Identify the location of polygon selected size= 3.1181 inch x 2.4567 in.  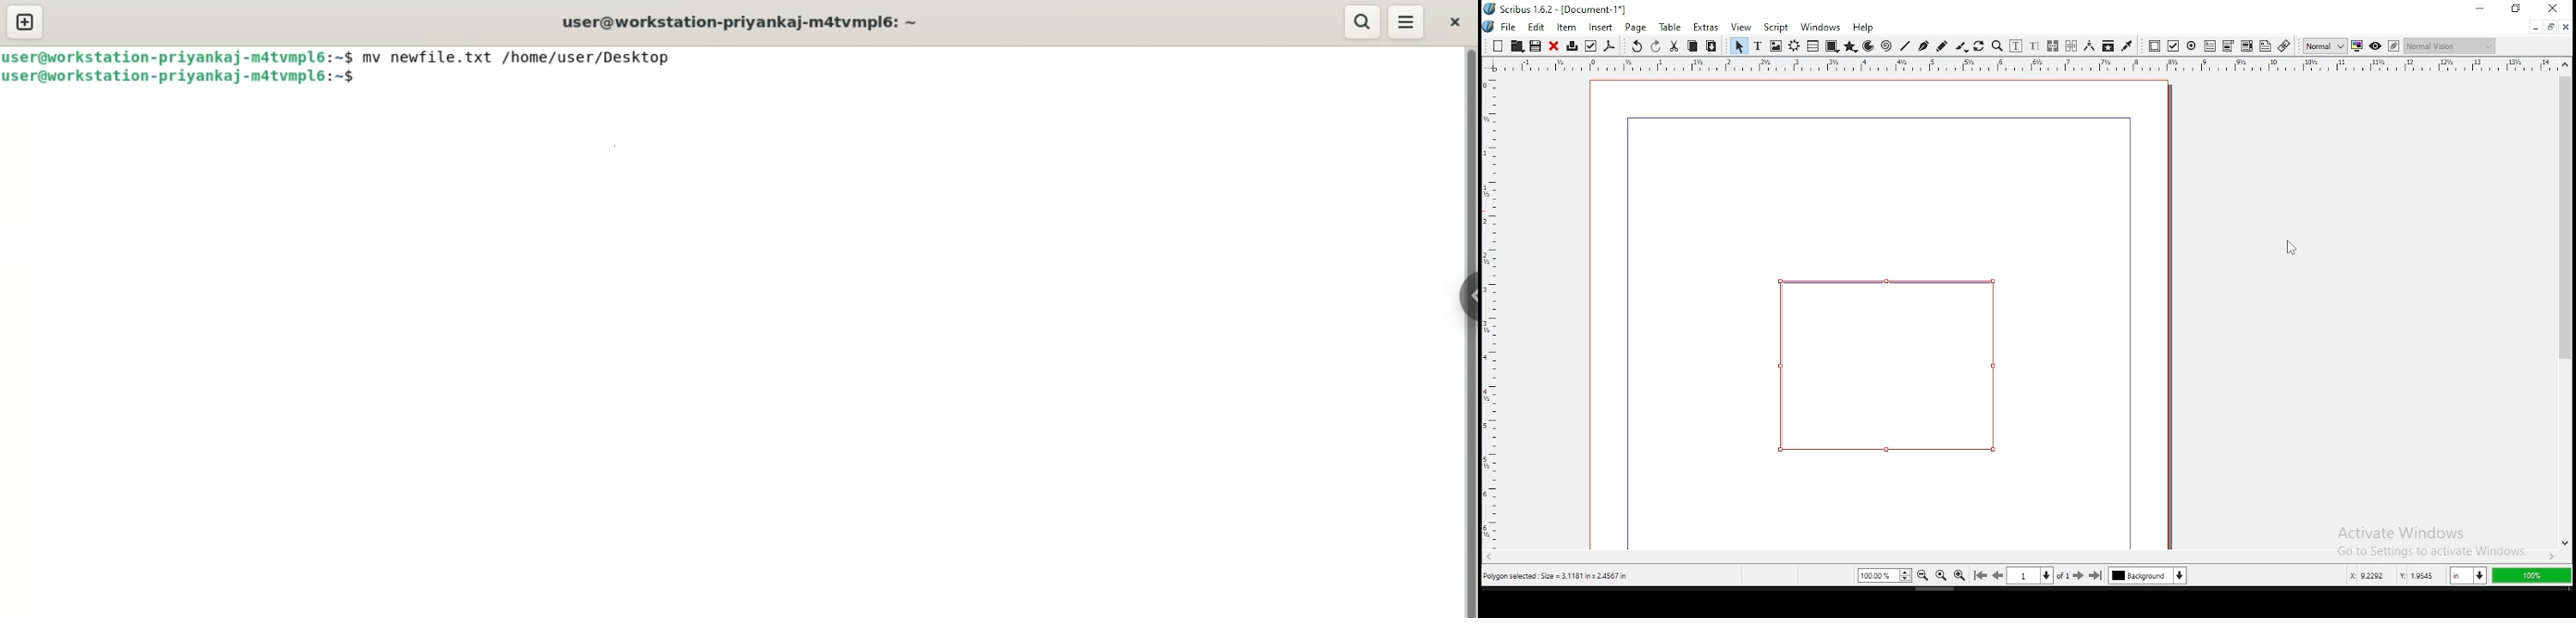
(1559, 578).